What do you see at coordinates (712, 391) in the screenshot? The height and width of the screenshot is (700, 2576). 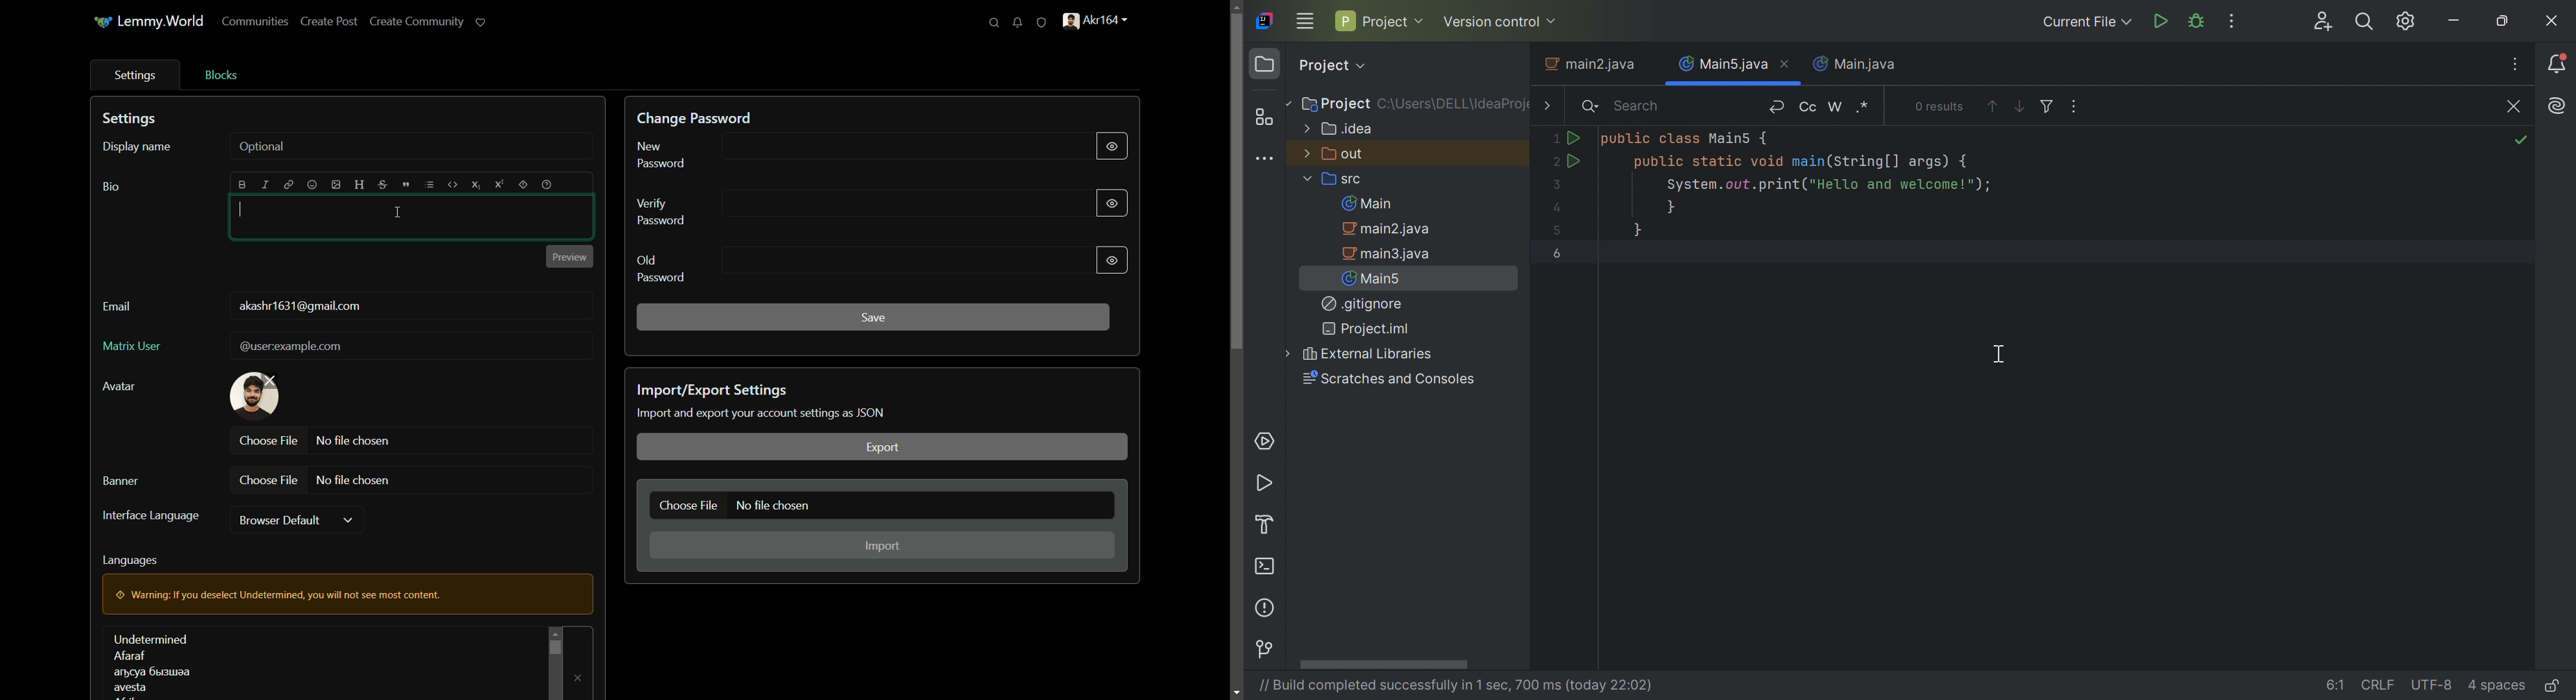 I see `import/export settings` at bounding box center [712, 391].